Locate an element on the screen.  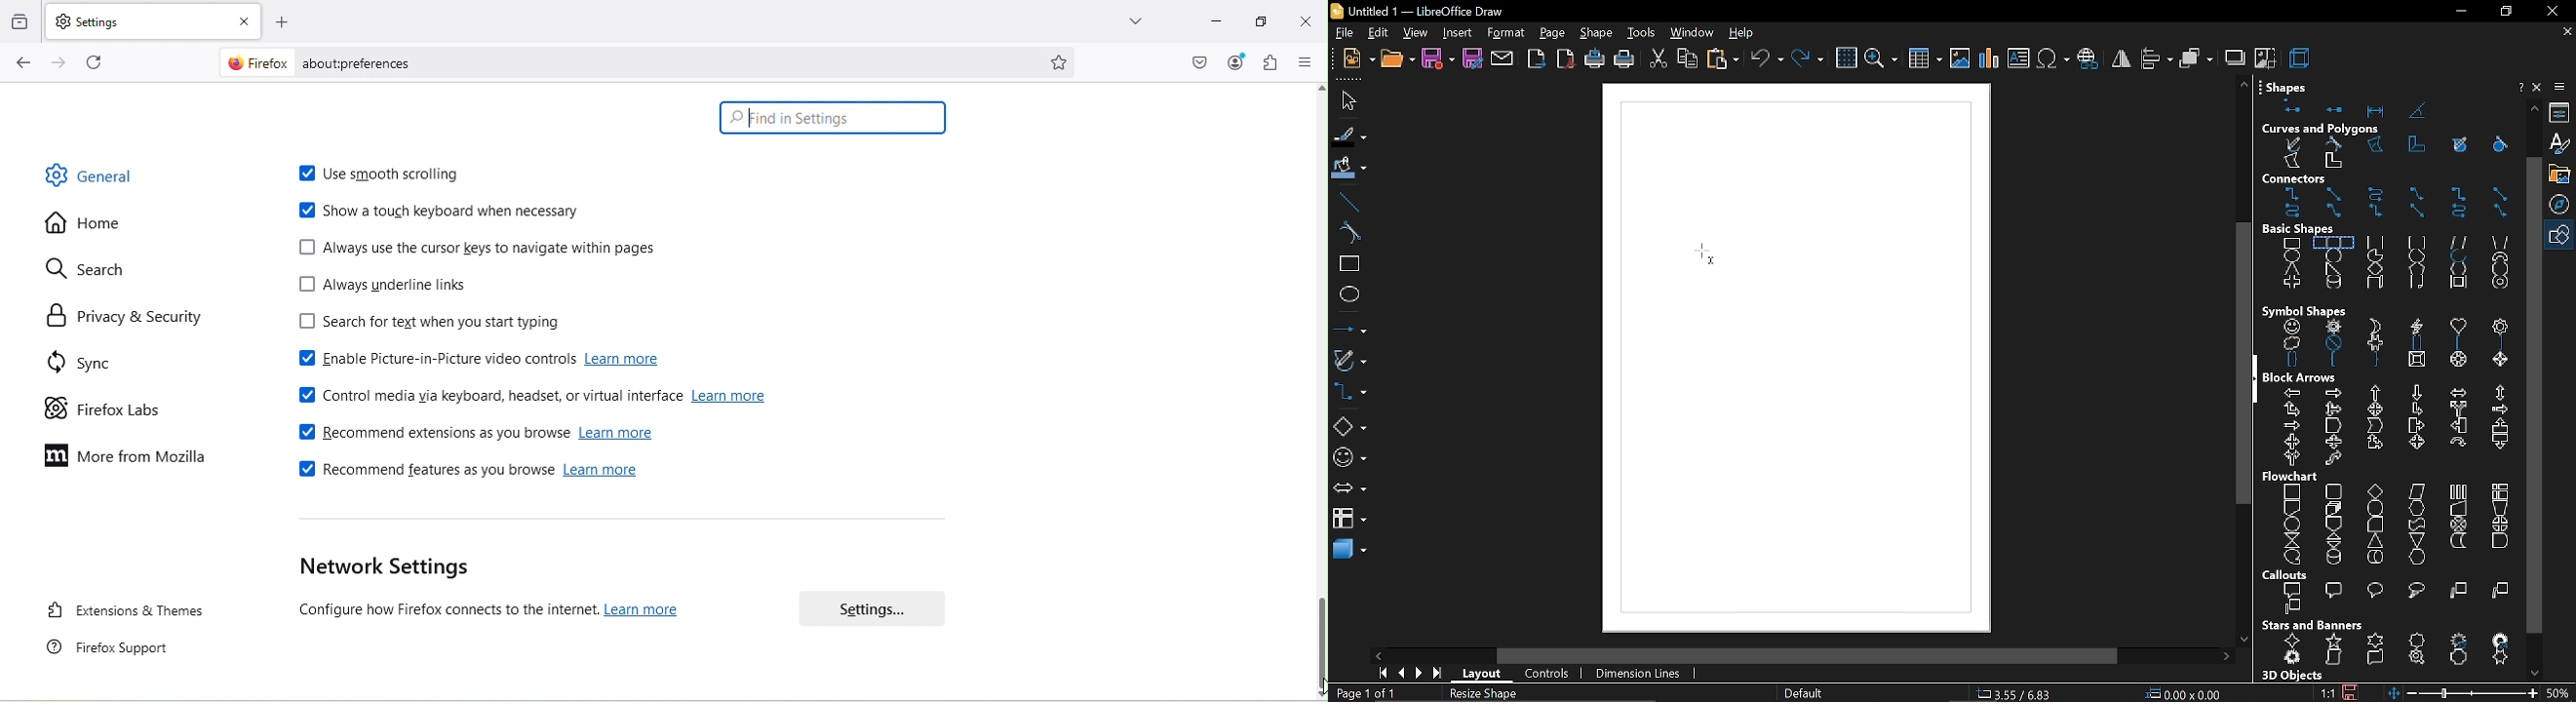
view is located at coordinates (1416, 34).